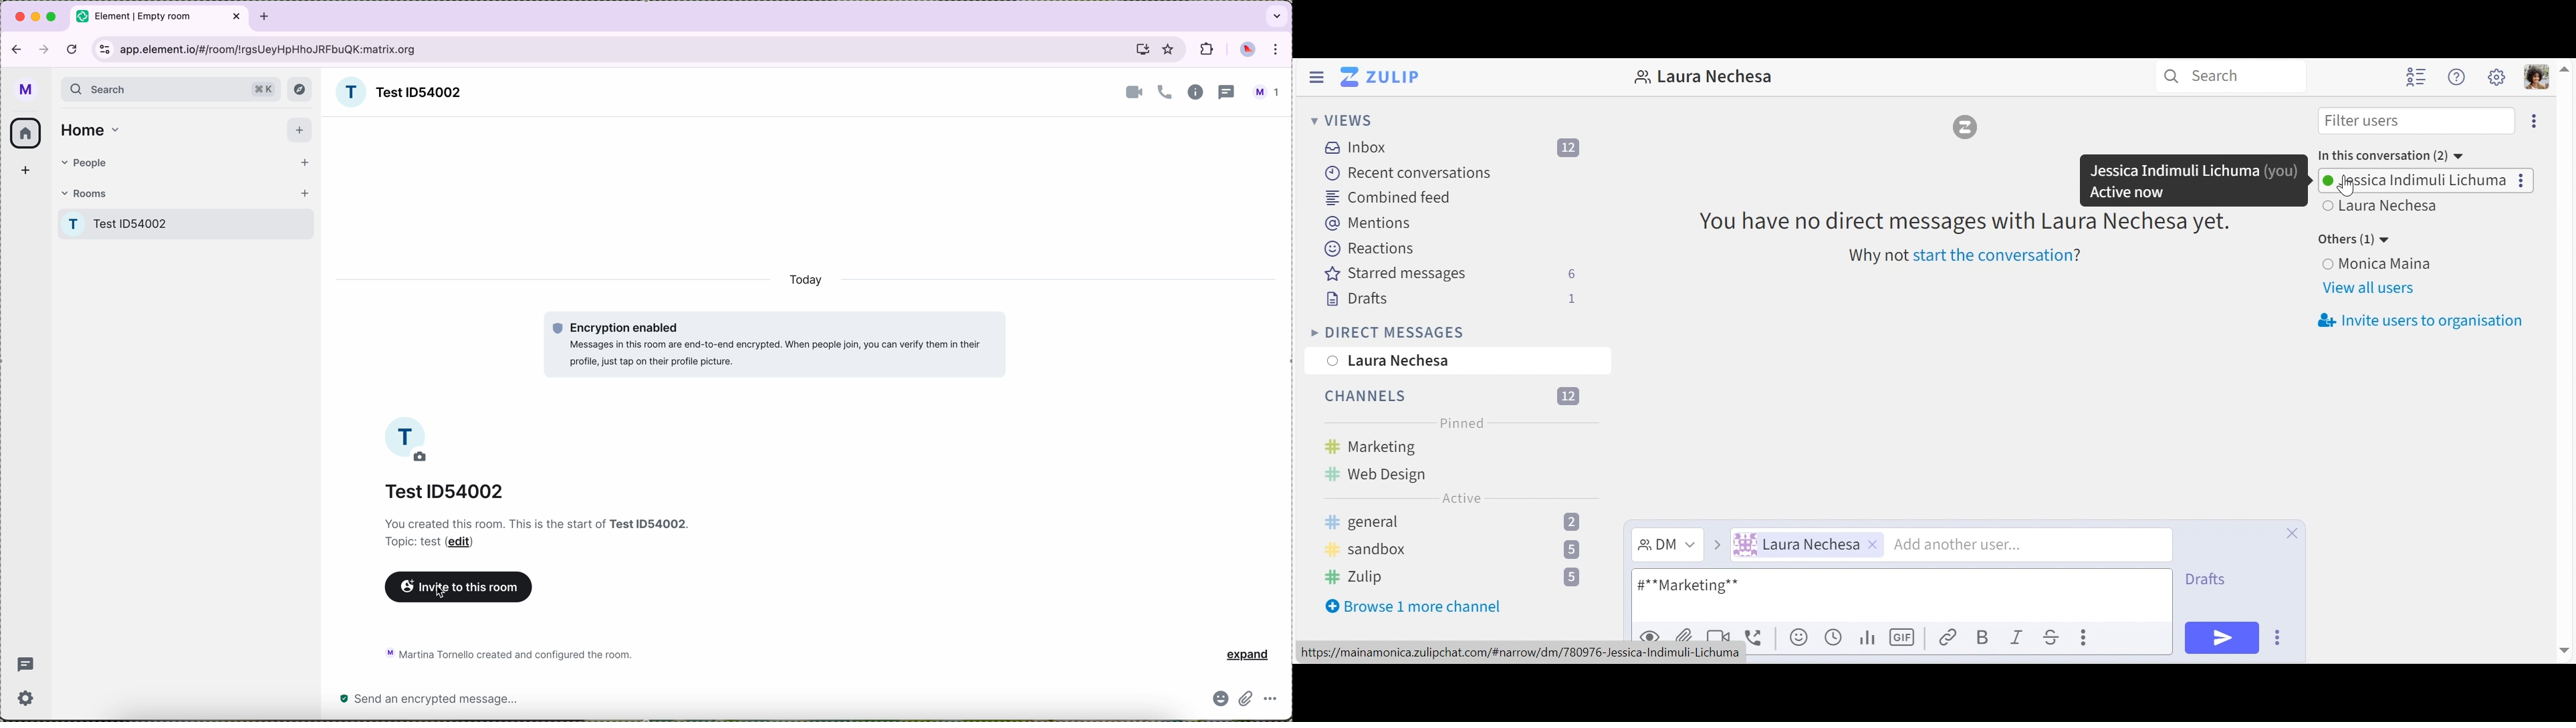 The height and width of the screenshot is (728, 2576). I want to click on why not start the conversation, so click(1966, 257).